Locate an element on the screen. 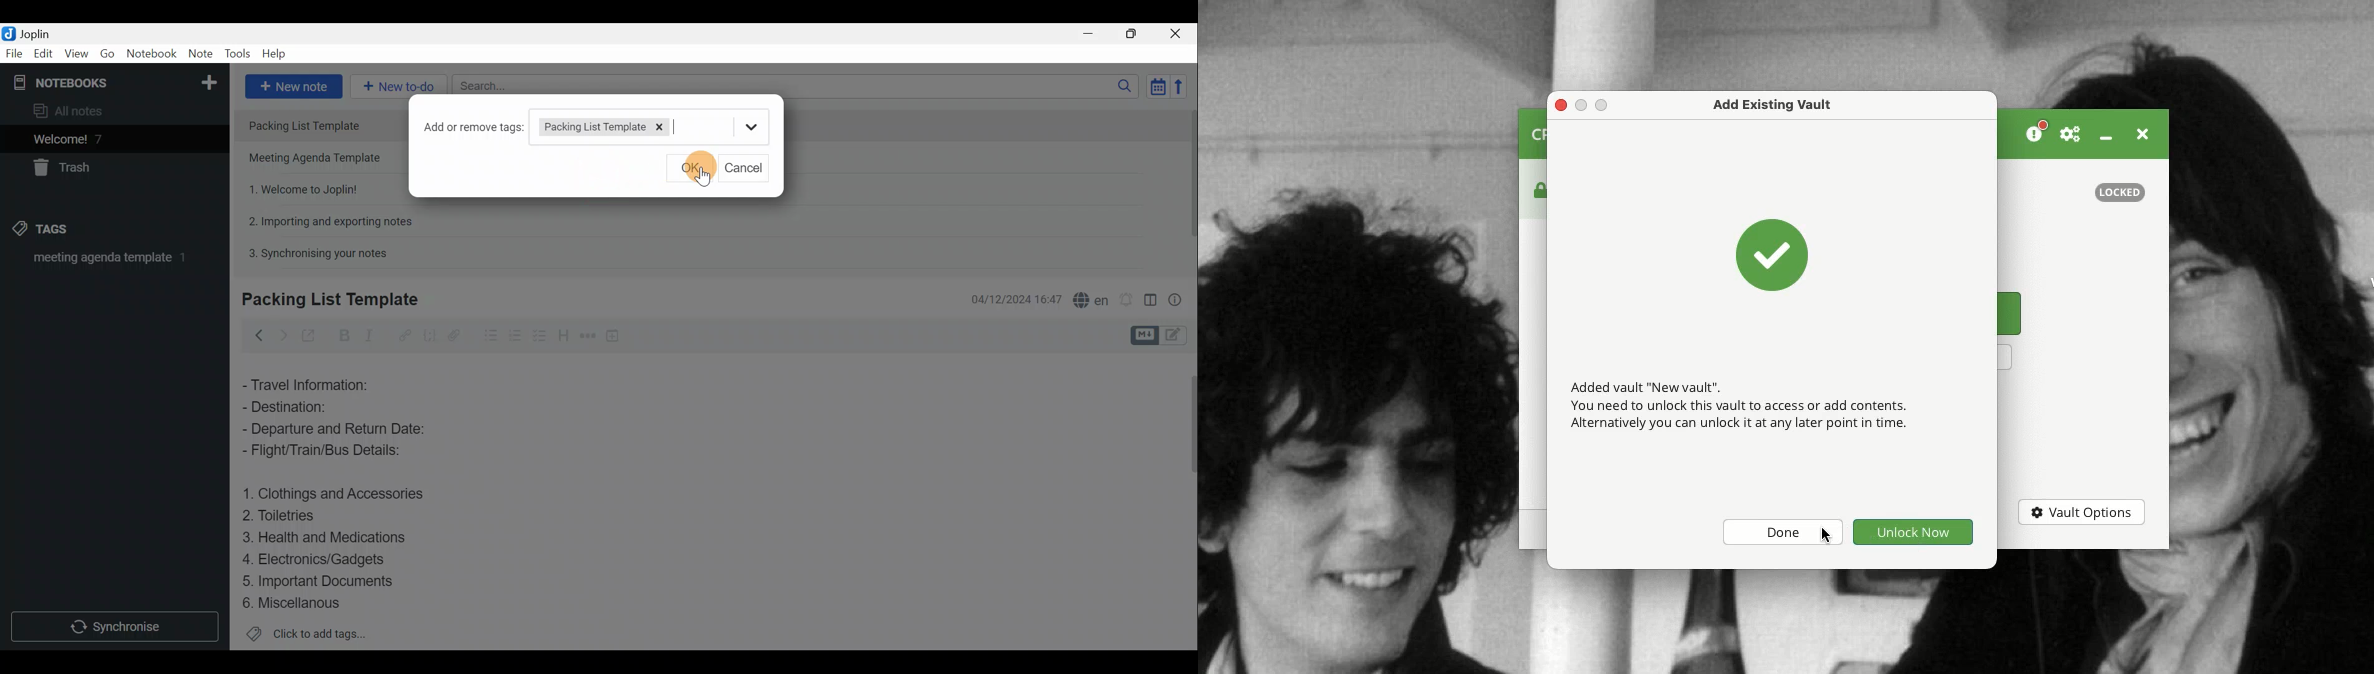  Toggle editors is located at coordinates (1146, 334).